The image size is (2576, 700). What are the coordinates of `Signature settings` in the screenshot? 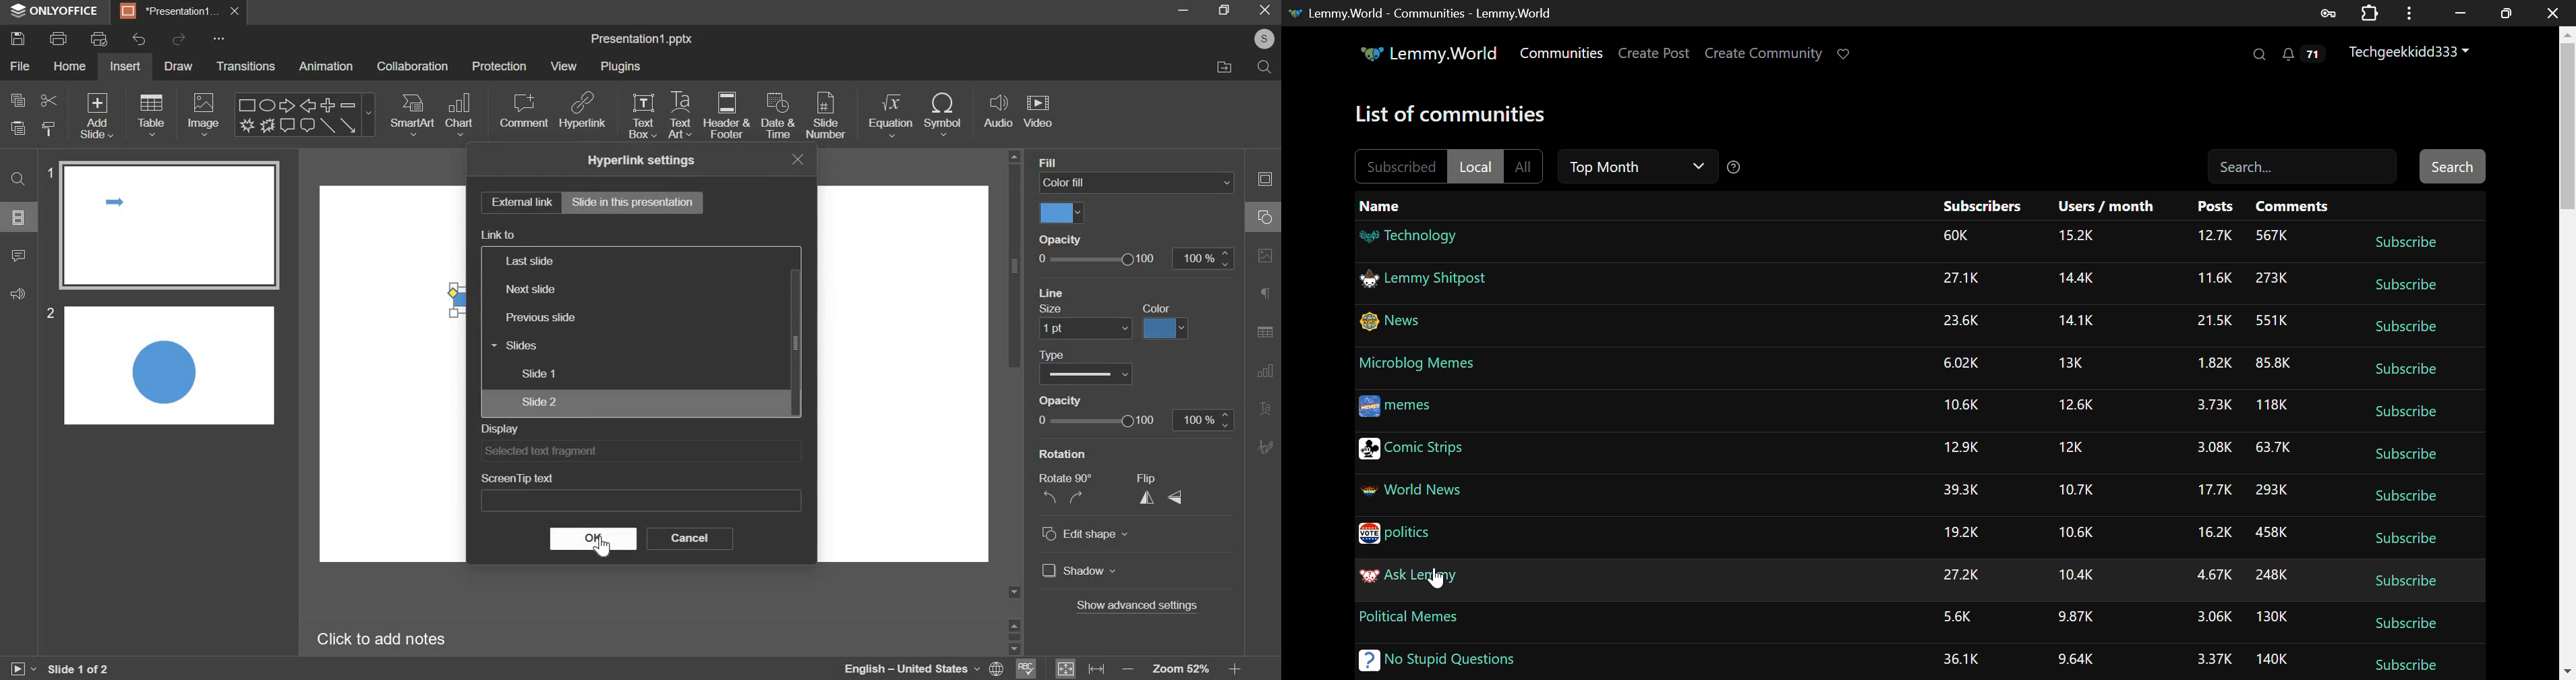 It's located at (1268, 446).